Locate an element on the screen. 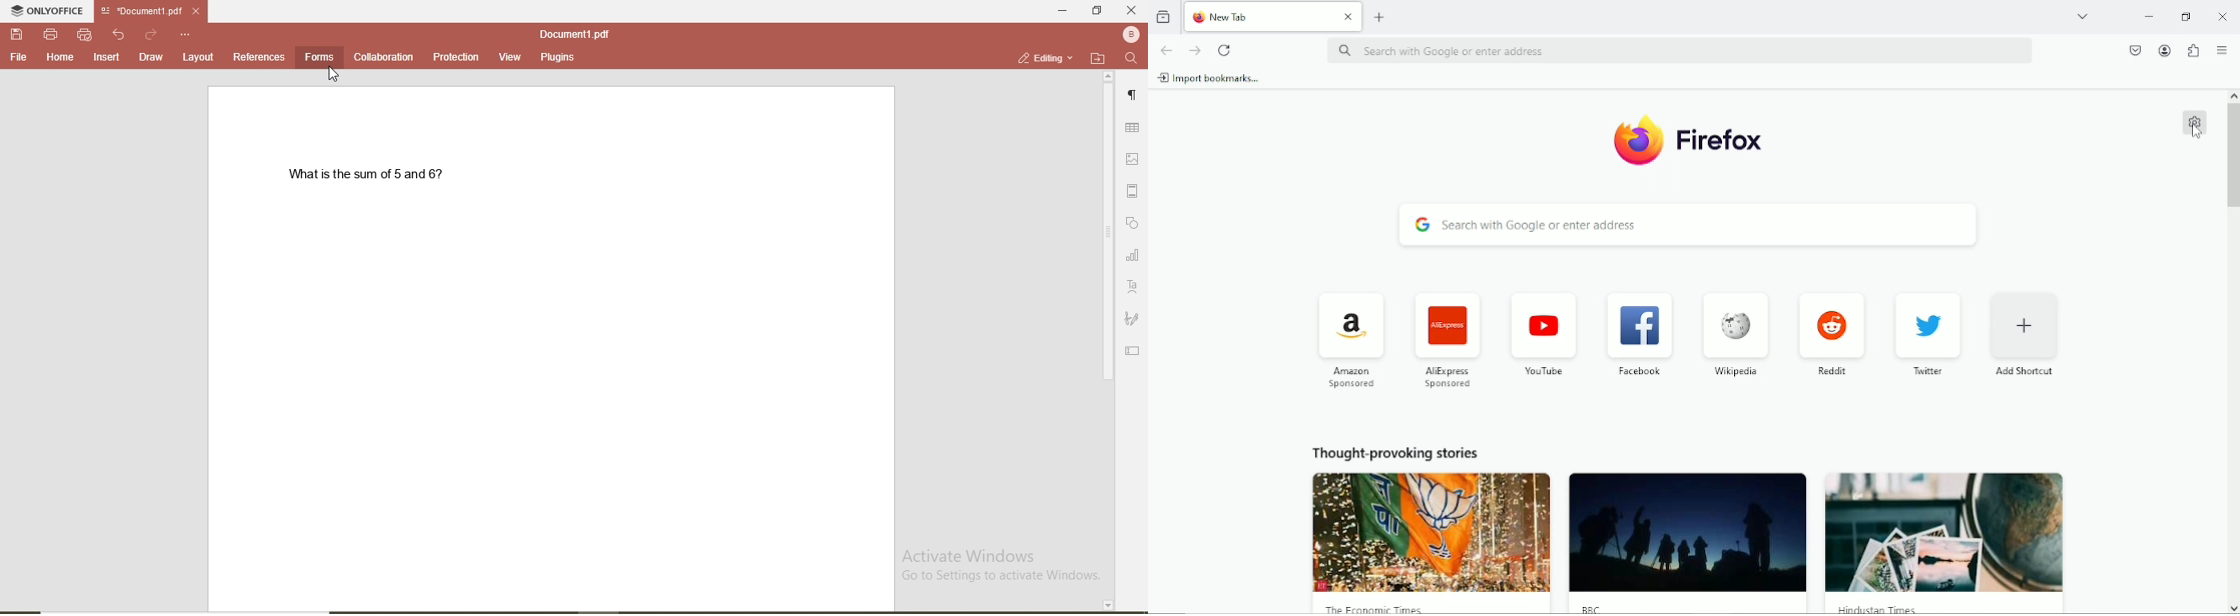 The height and width of the screenshot is (616, 2240). Account is located at coordinates (2165, 49).